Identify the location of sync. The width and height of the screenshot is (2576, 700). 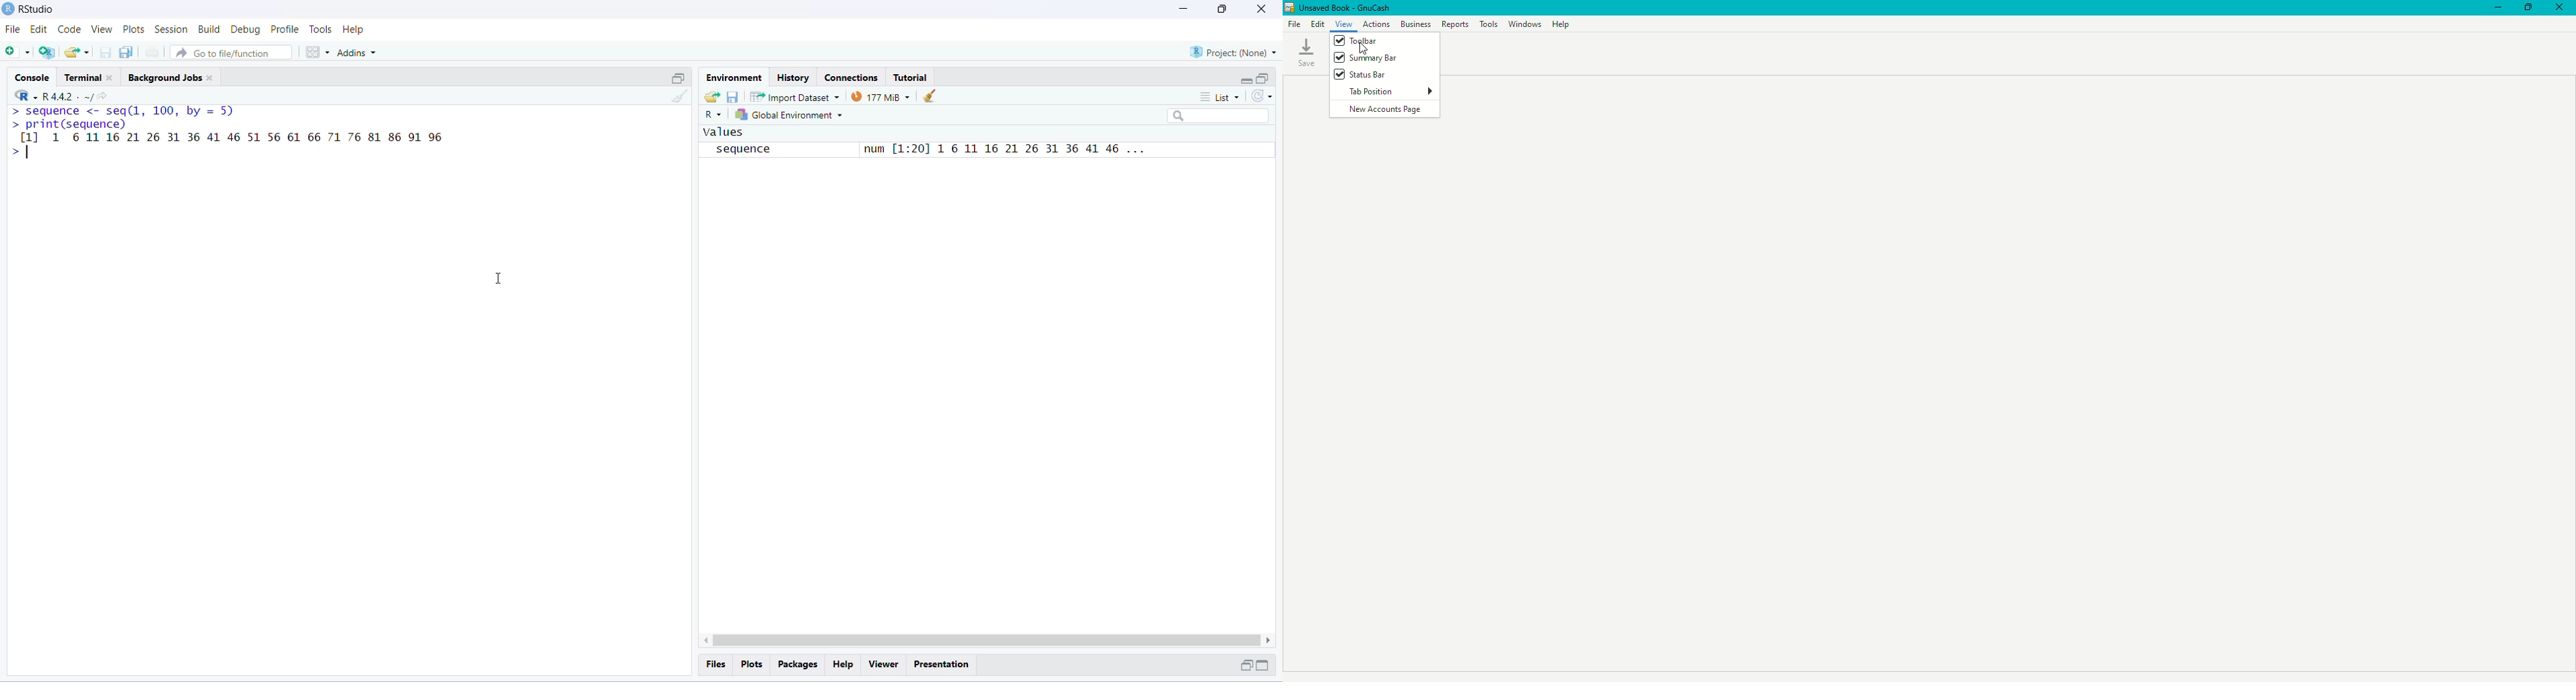
(1263, 96).